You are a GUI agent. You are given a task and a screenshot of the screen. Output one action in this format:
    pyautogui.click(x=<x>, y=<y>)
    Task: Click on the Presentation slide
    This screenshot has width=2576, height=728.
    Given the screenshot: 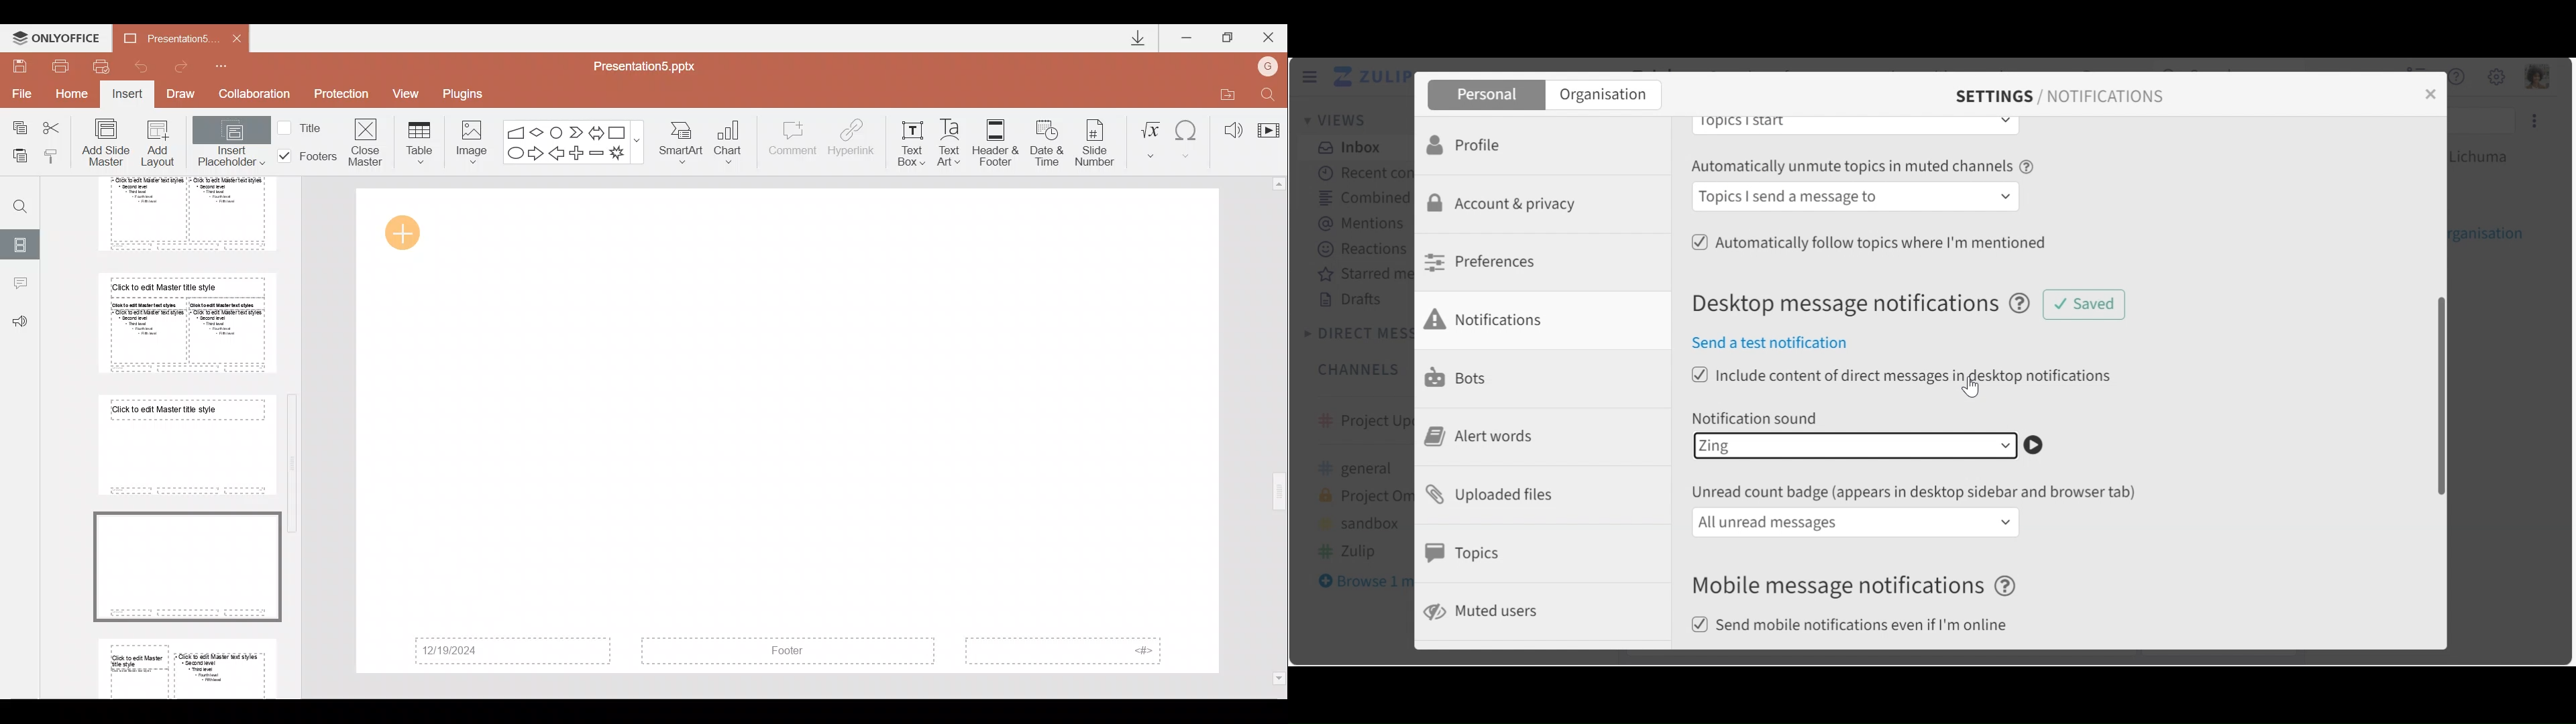 What is the action you would take?
    pyautogui.click(x=789, y=431)
    